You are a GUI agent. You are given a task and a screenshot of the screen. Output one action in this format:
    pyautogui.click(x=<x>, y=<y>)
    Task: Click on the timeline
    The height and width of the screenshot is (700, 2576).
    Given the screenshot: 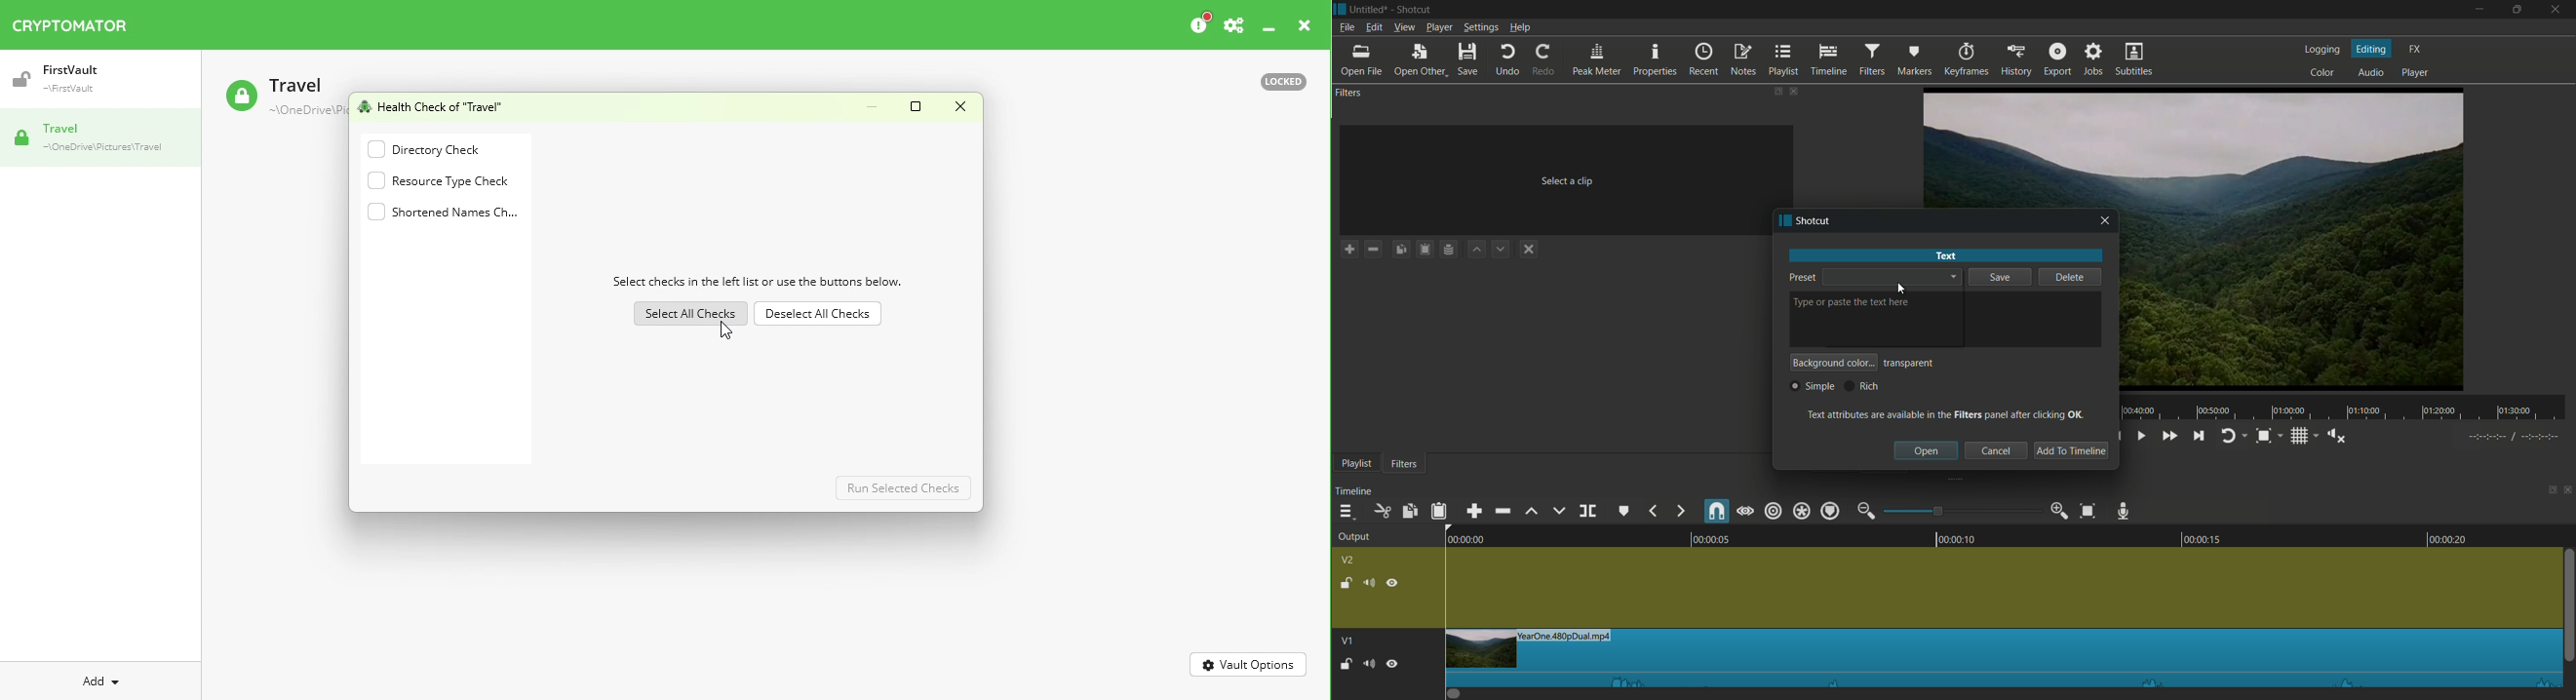 What is the action you would take?
    pyautogui.click(x=1355, y=492)
    